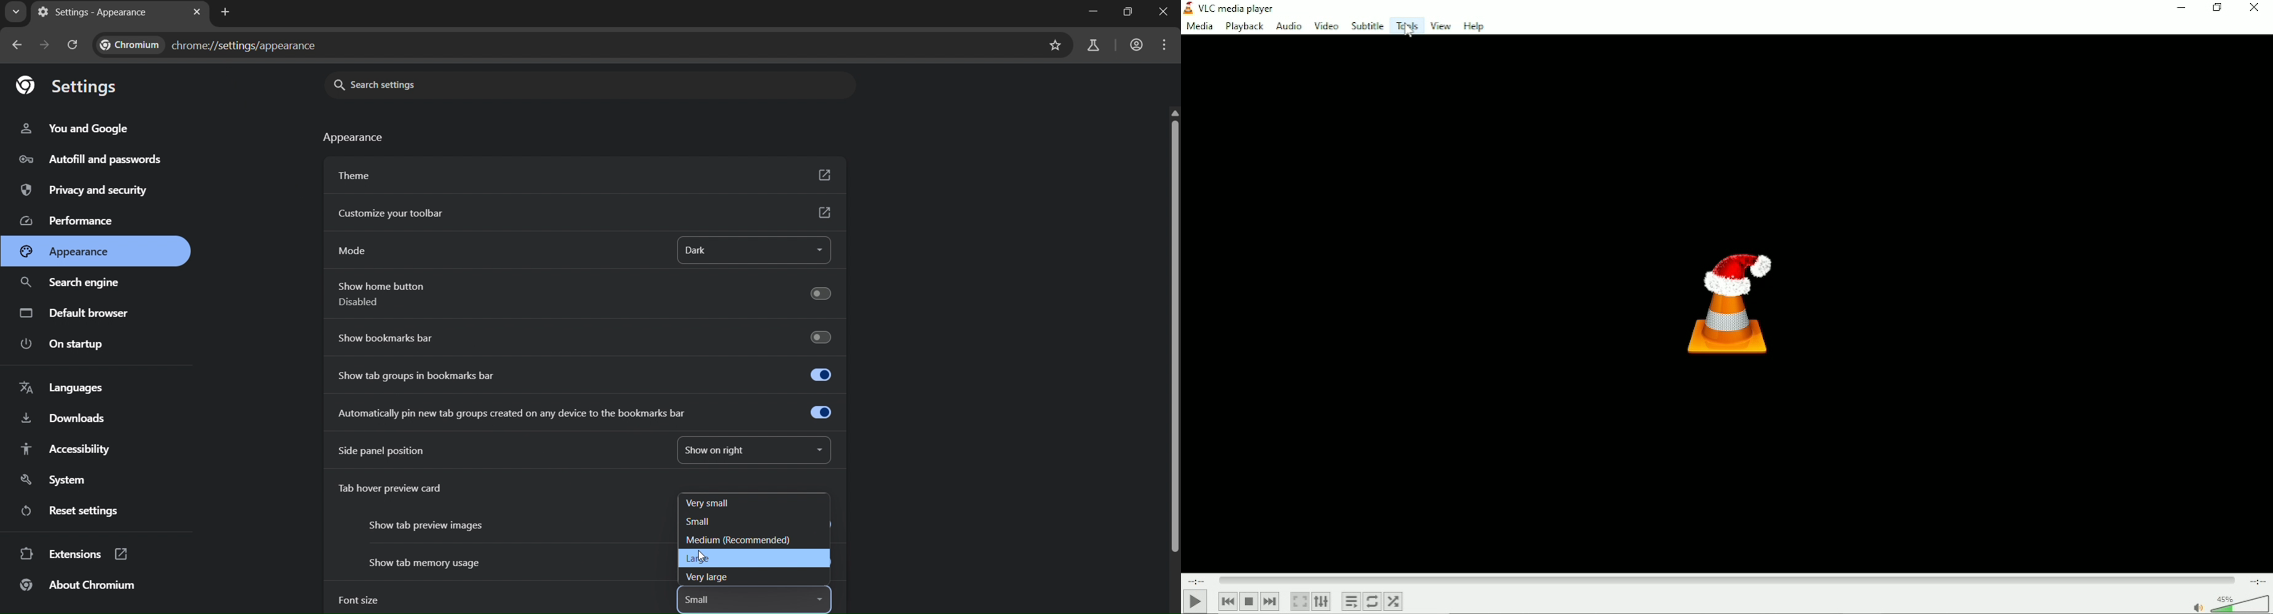 This screenshot has width=2296, height=616. I want to click on system, so click(53, 480).